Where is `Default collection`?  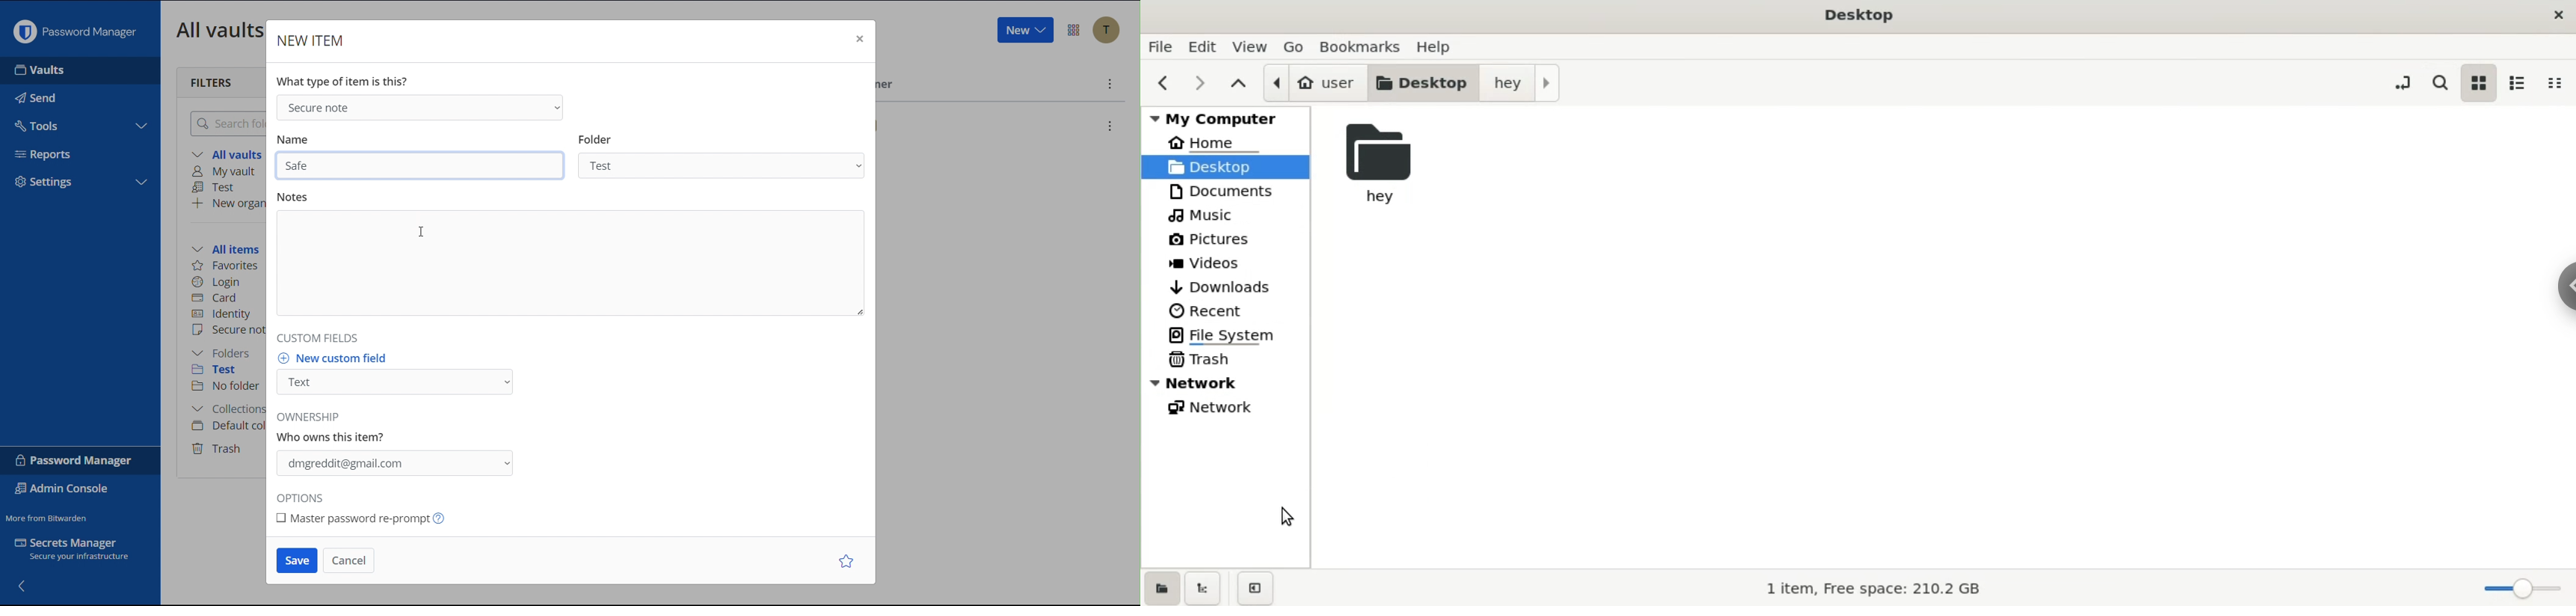
Default collection is located at coordinates (227, 426).